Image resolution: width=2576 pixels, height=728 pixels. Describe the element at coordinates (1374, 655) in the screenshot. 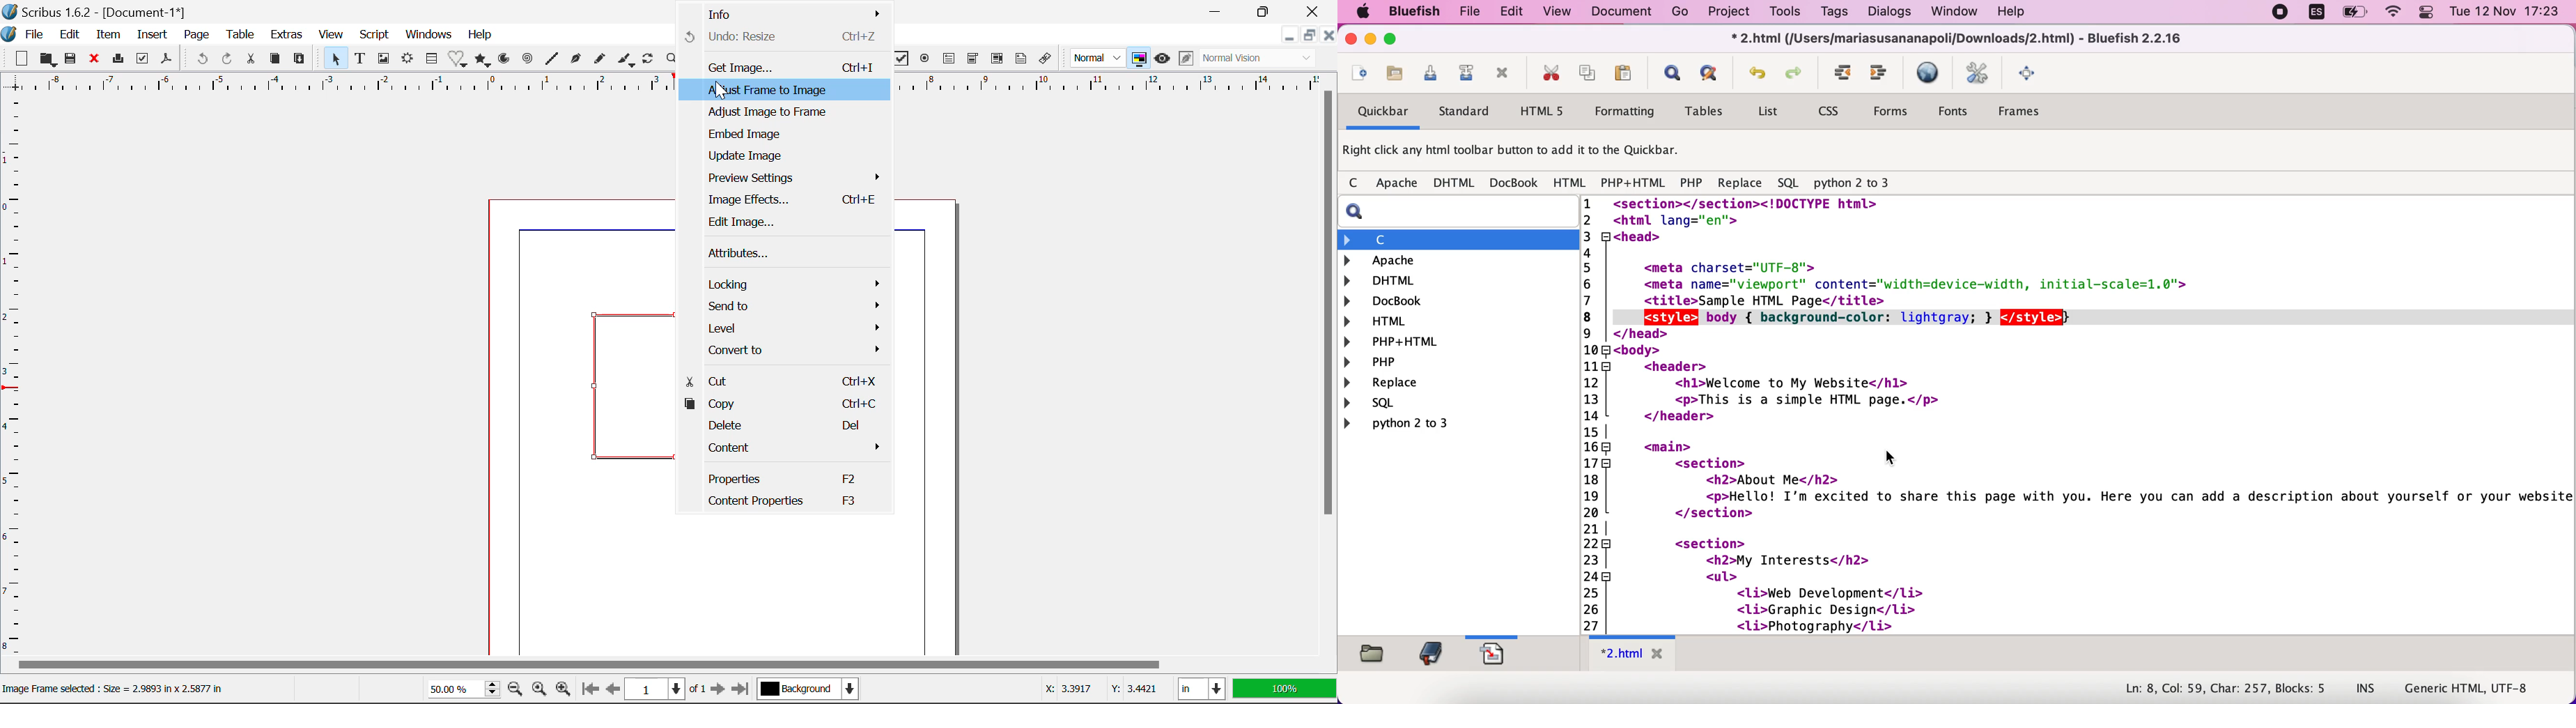

I see `filebrowser` at that location.